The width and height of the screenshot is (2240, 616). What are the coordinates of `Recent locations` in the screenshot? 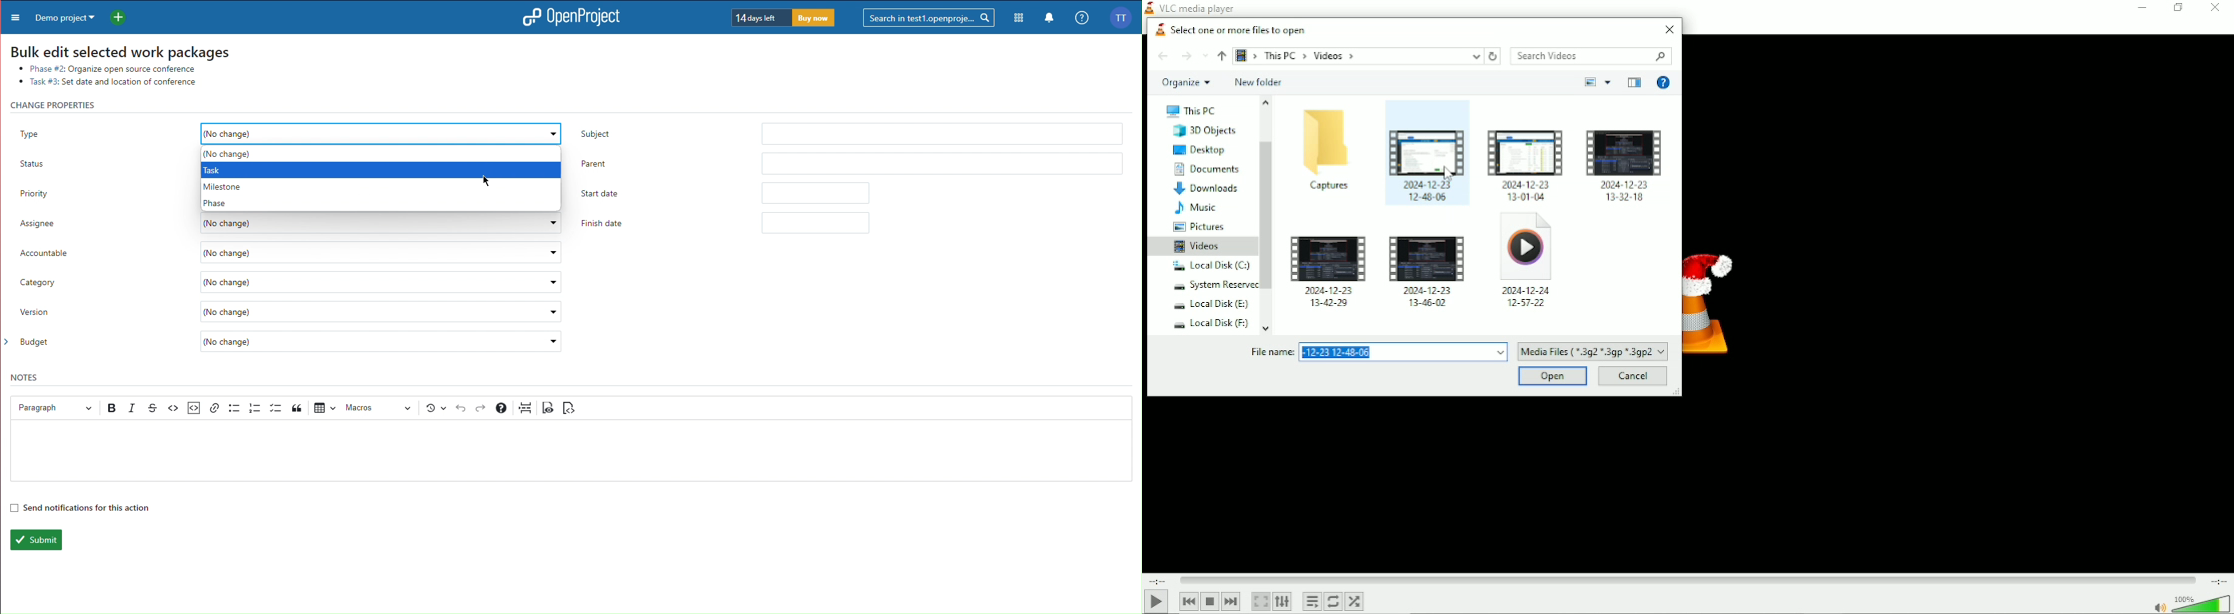 It's located at (1206, 56).